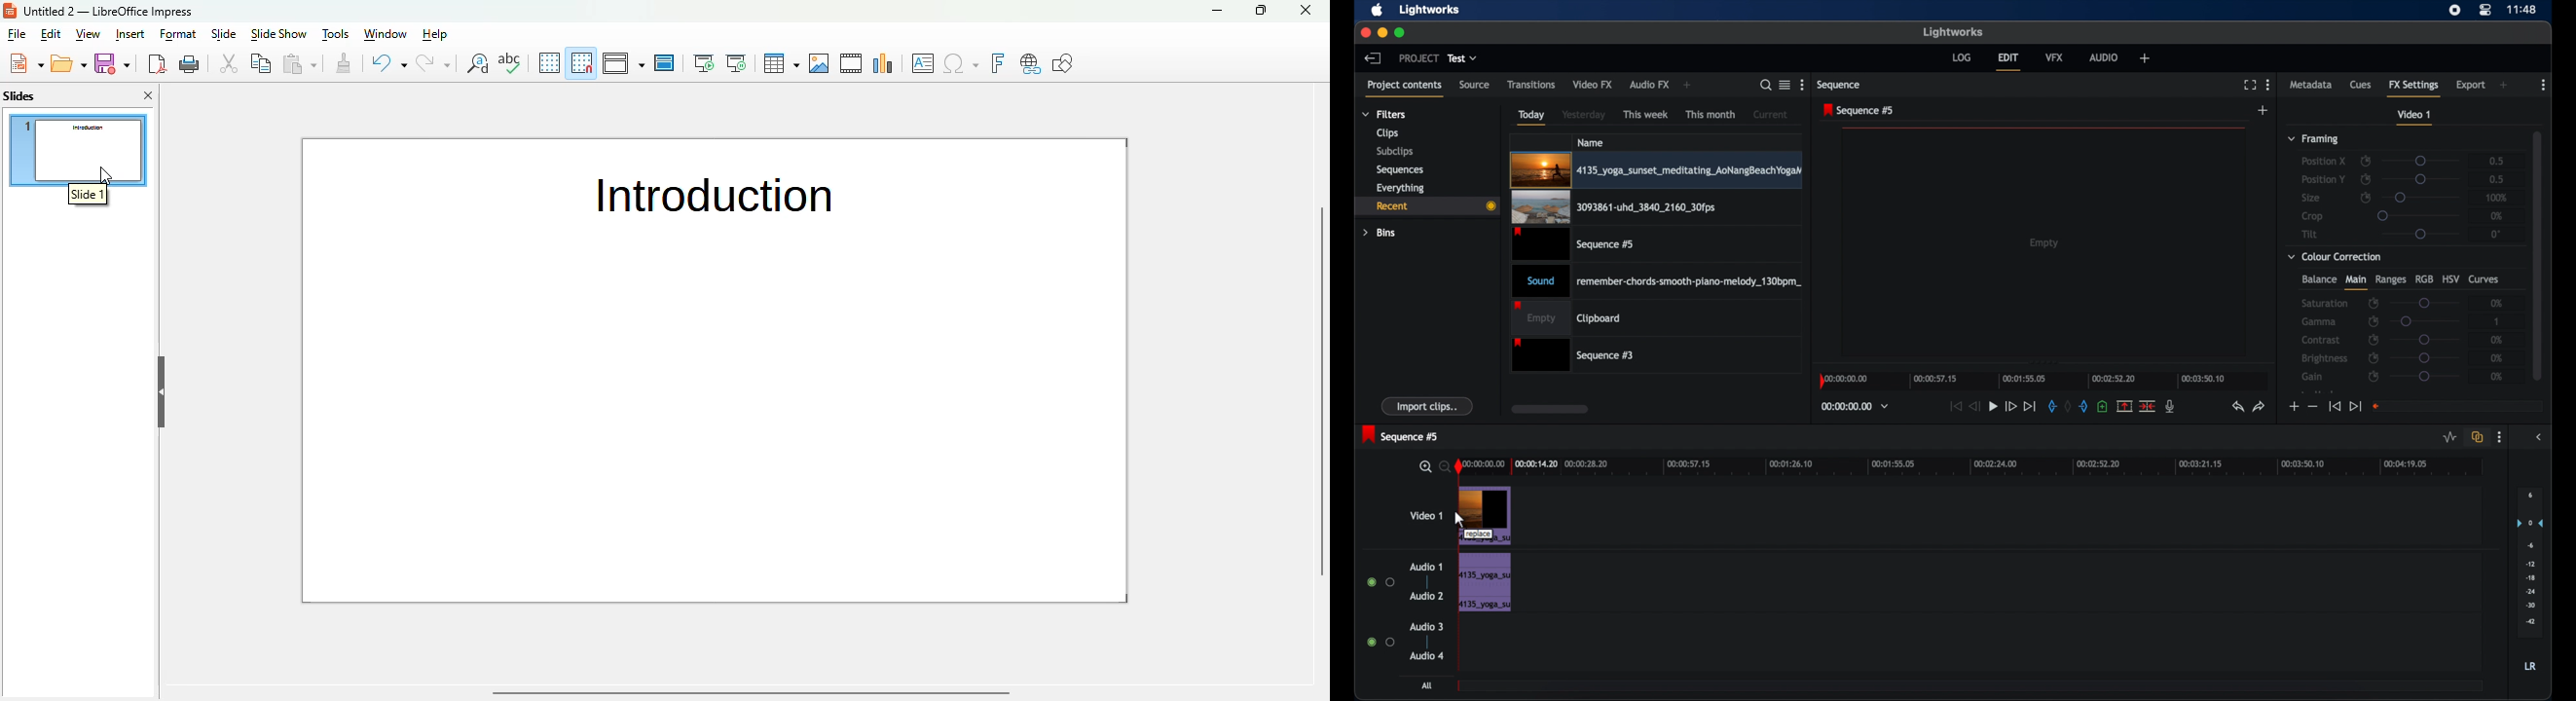  What do you see at coordinates (2499, 437) in the screenshot?
I see `more options` at bounding box center [2499, 437].